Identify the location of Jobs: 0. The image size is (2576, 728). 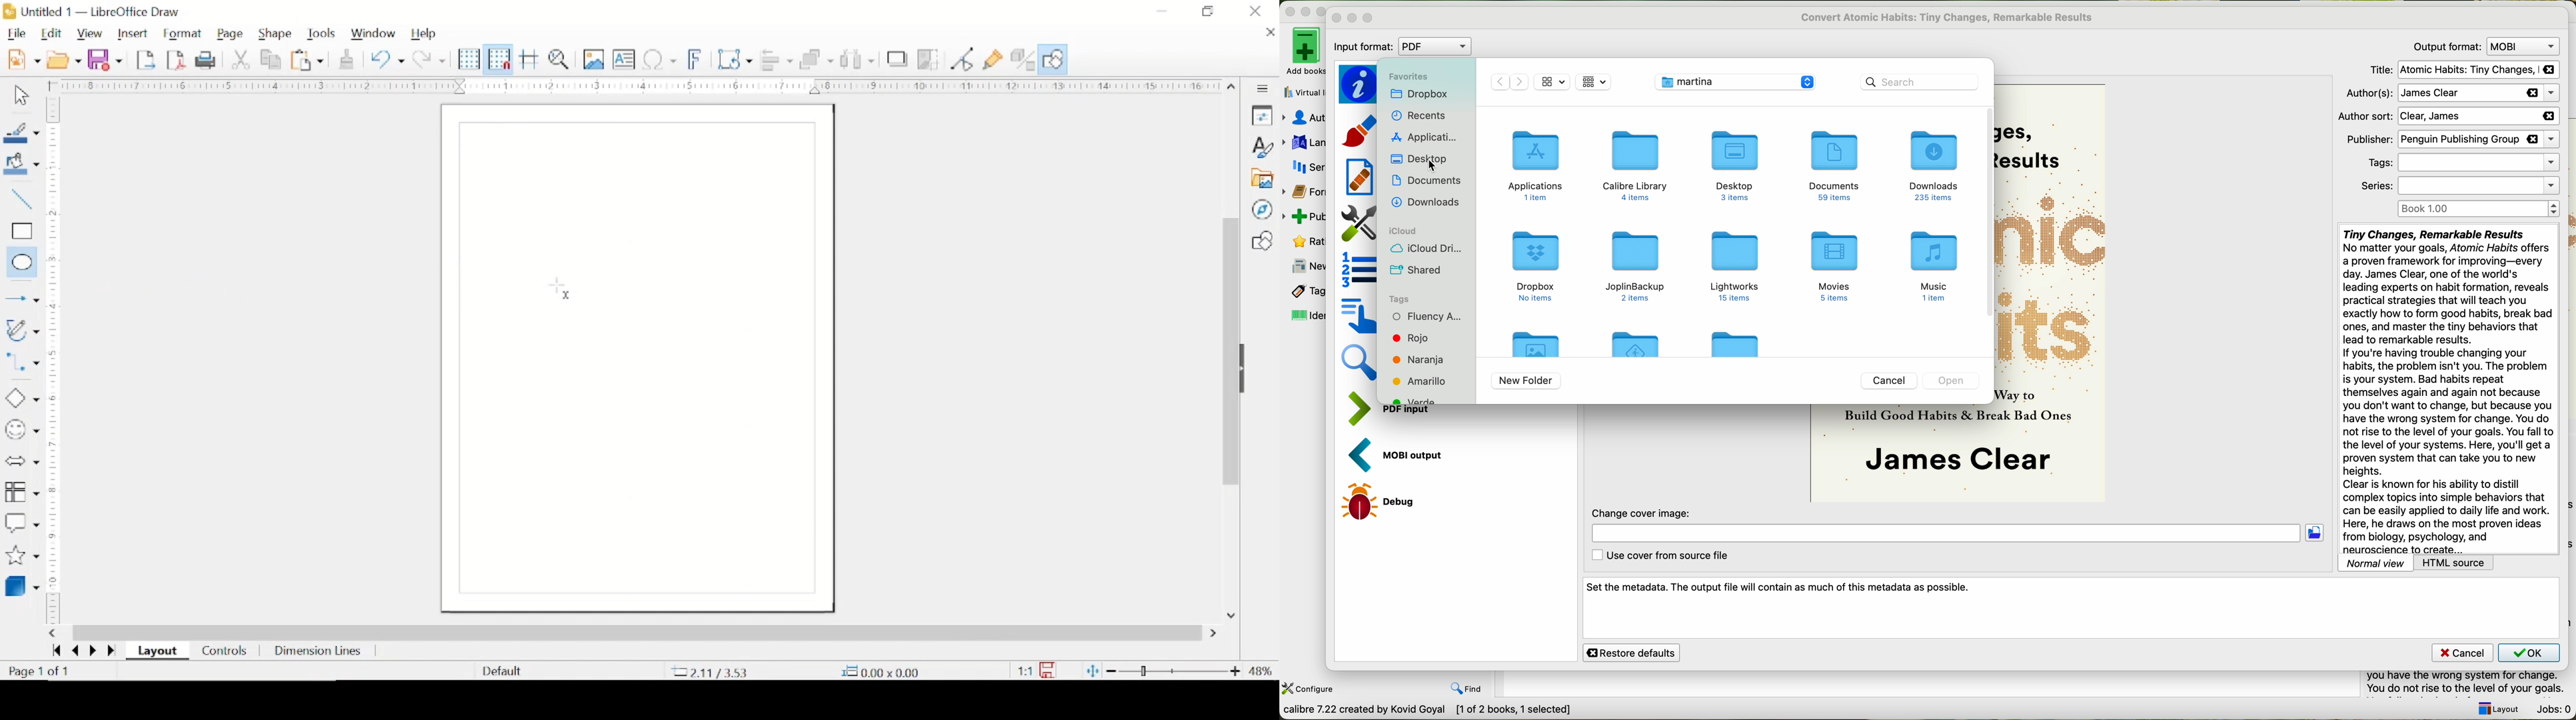
(2554, 710).